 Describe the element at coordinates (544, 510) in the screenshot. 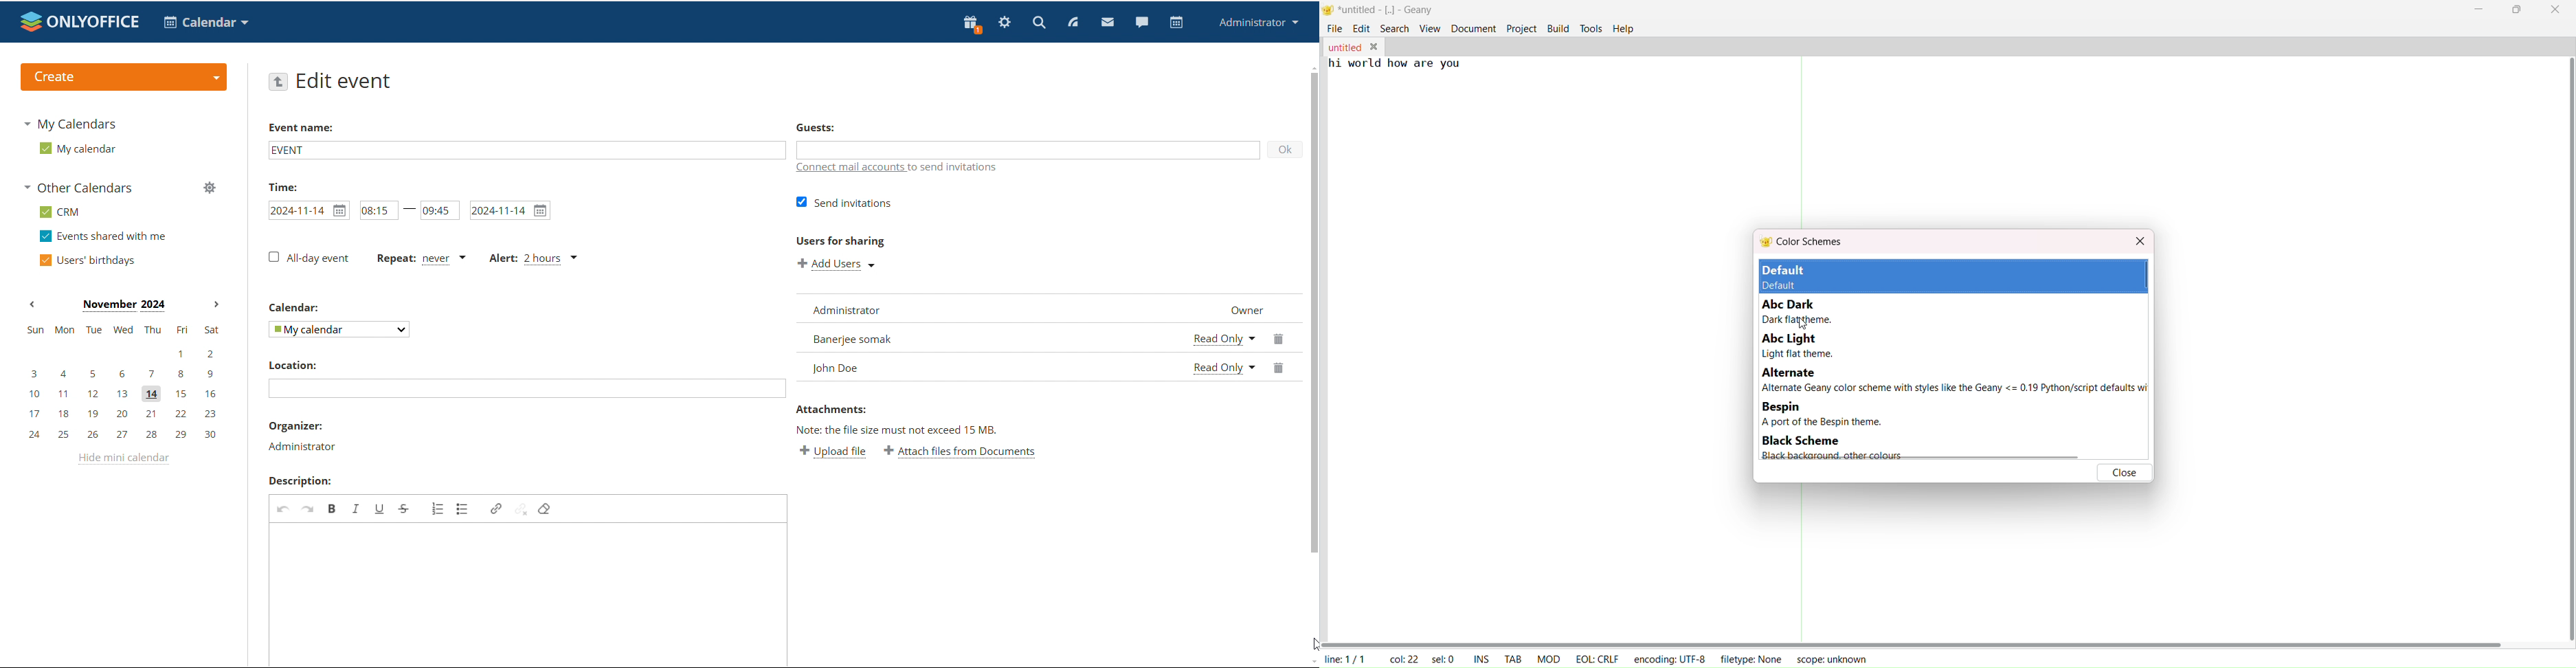

I see `remove format` at that location.